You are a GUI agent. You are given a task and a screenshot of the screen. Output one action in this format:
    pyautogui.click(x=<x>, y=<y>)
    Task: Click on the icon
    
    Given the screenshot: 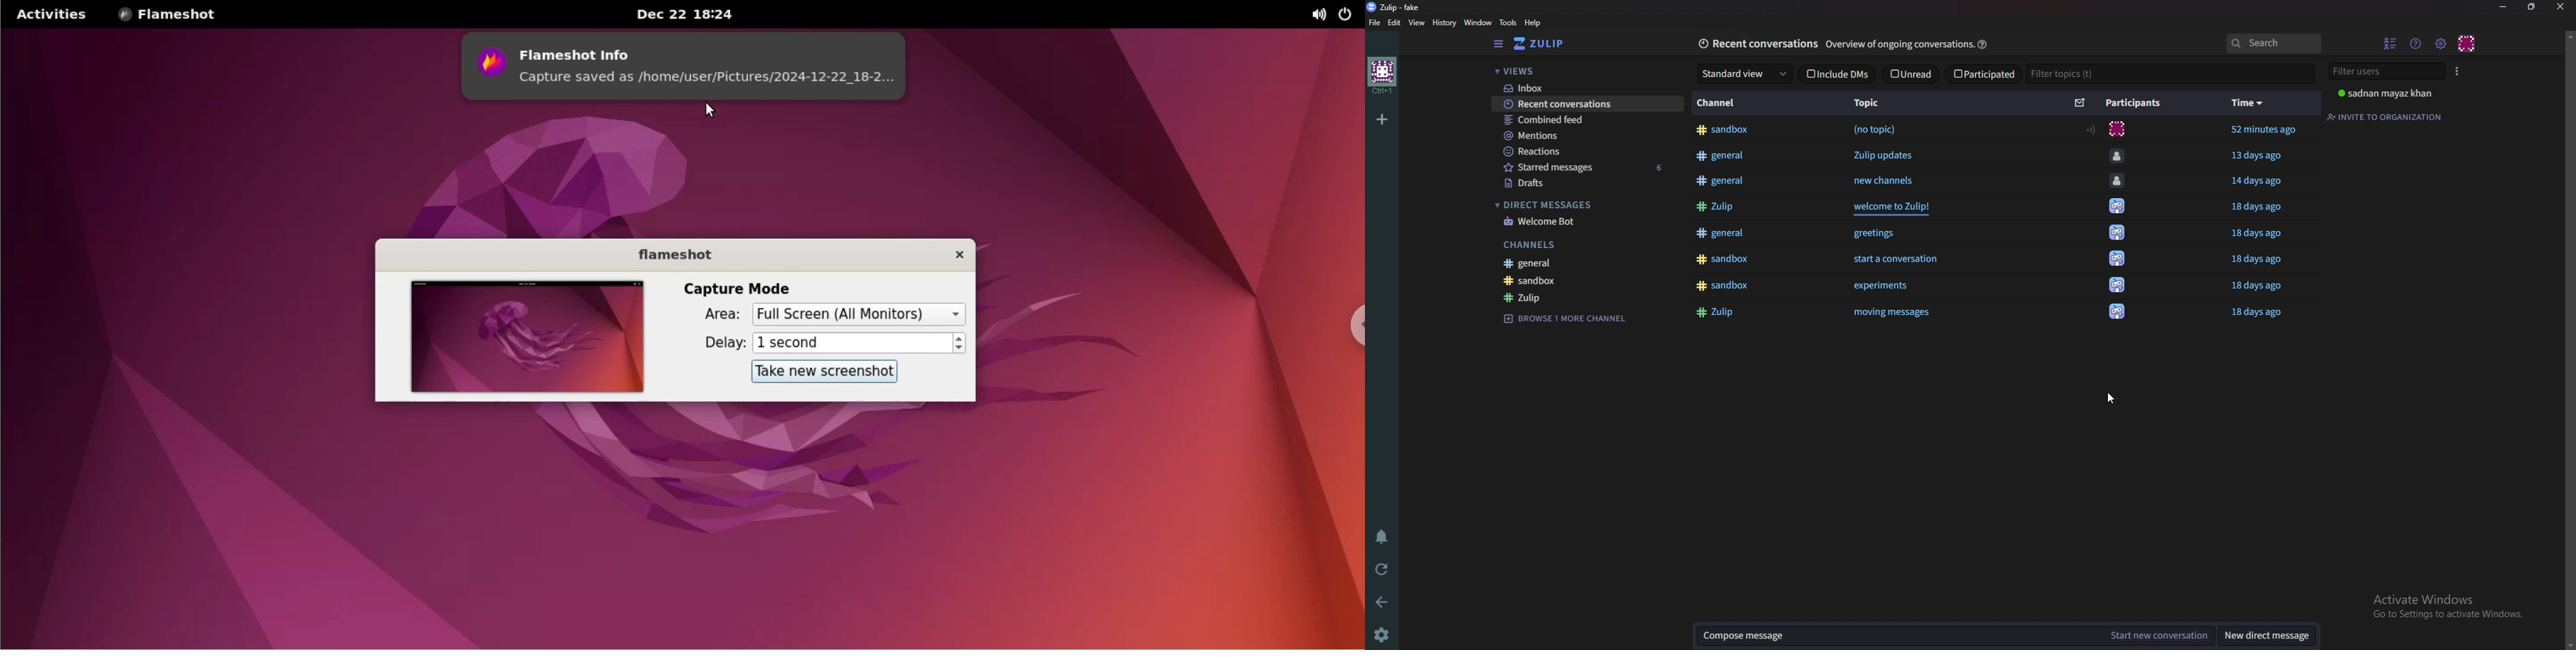 What is the action you would take?
    pyautogui.click(x=2116, y=208)
    